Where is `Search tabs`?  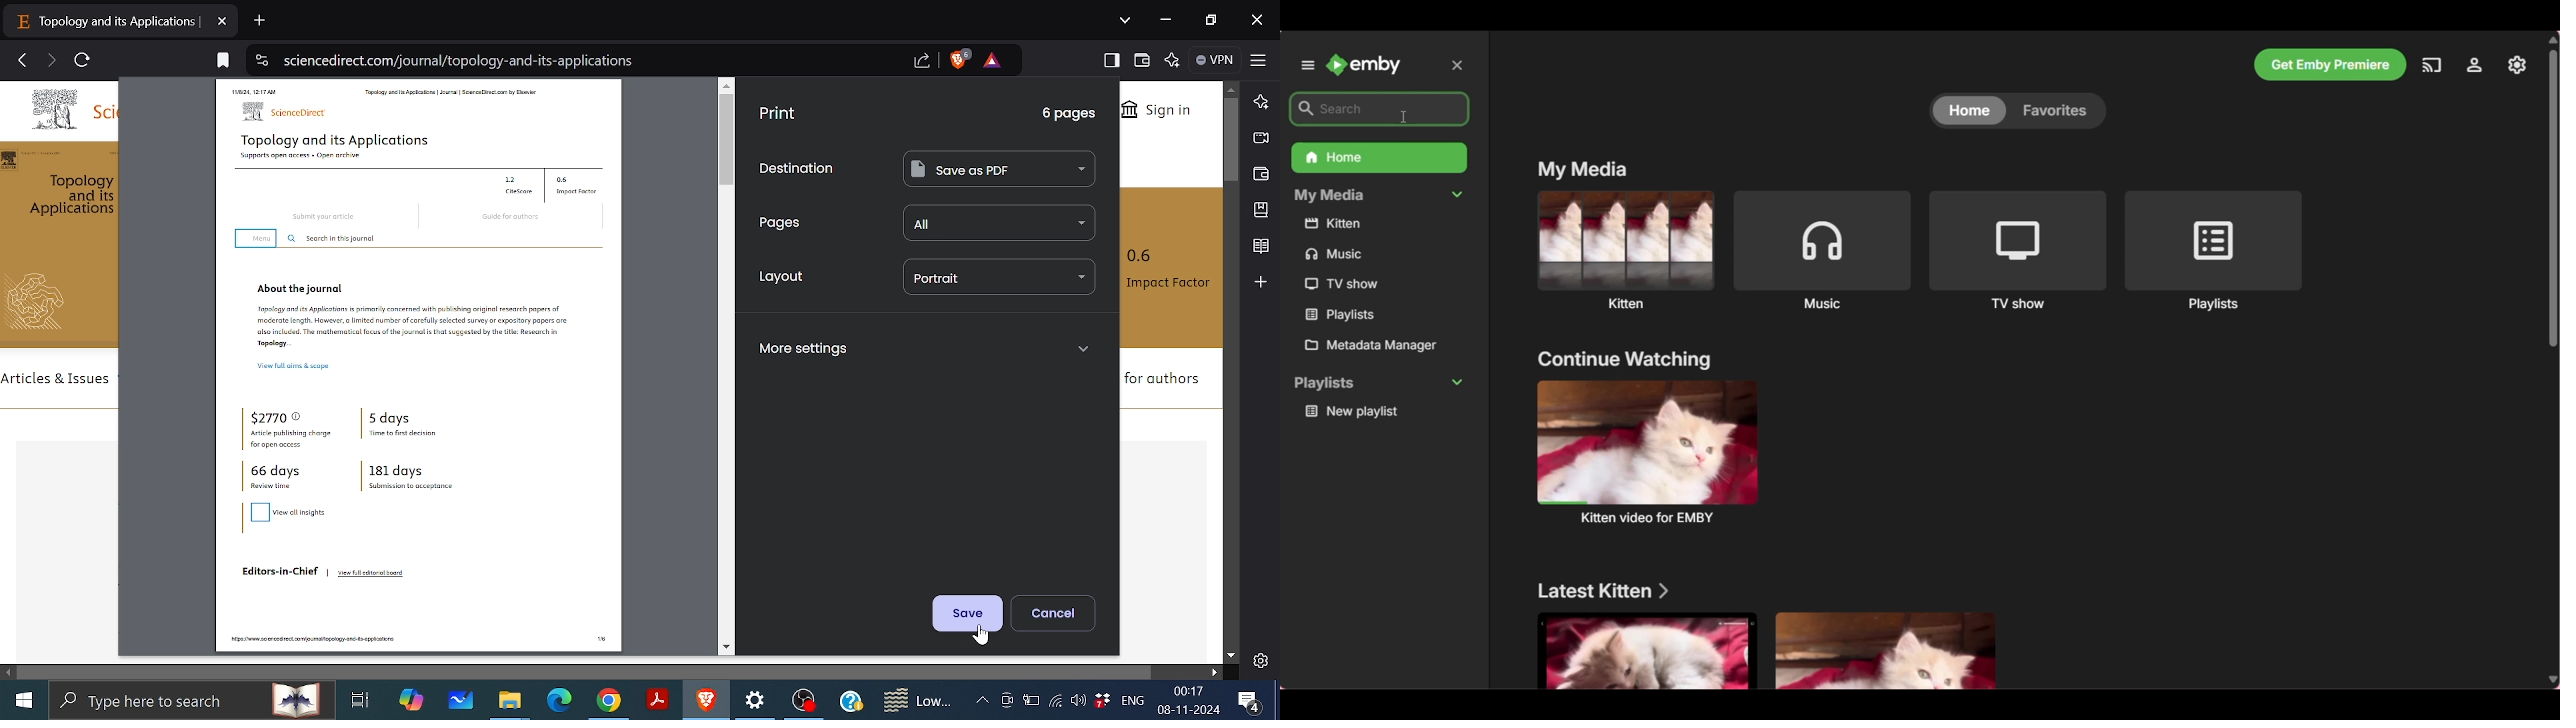
Search tabs is located at coordinates (1127, 21).